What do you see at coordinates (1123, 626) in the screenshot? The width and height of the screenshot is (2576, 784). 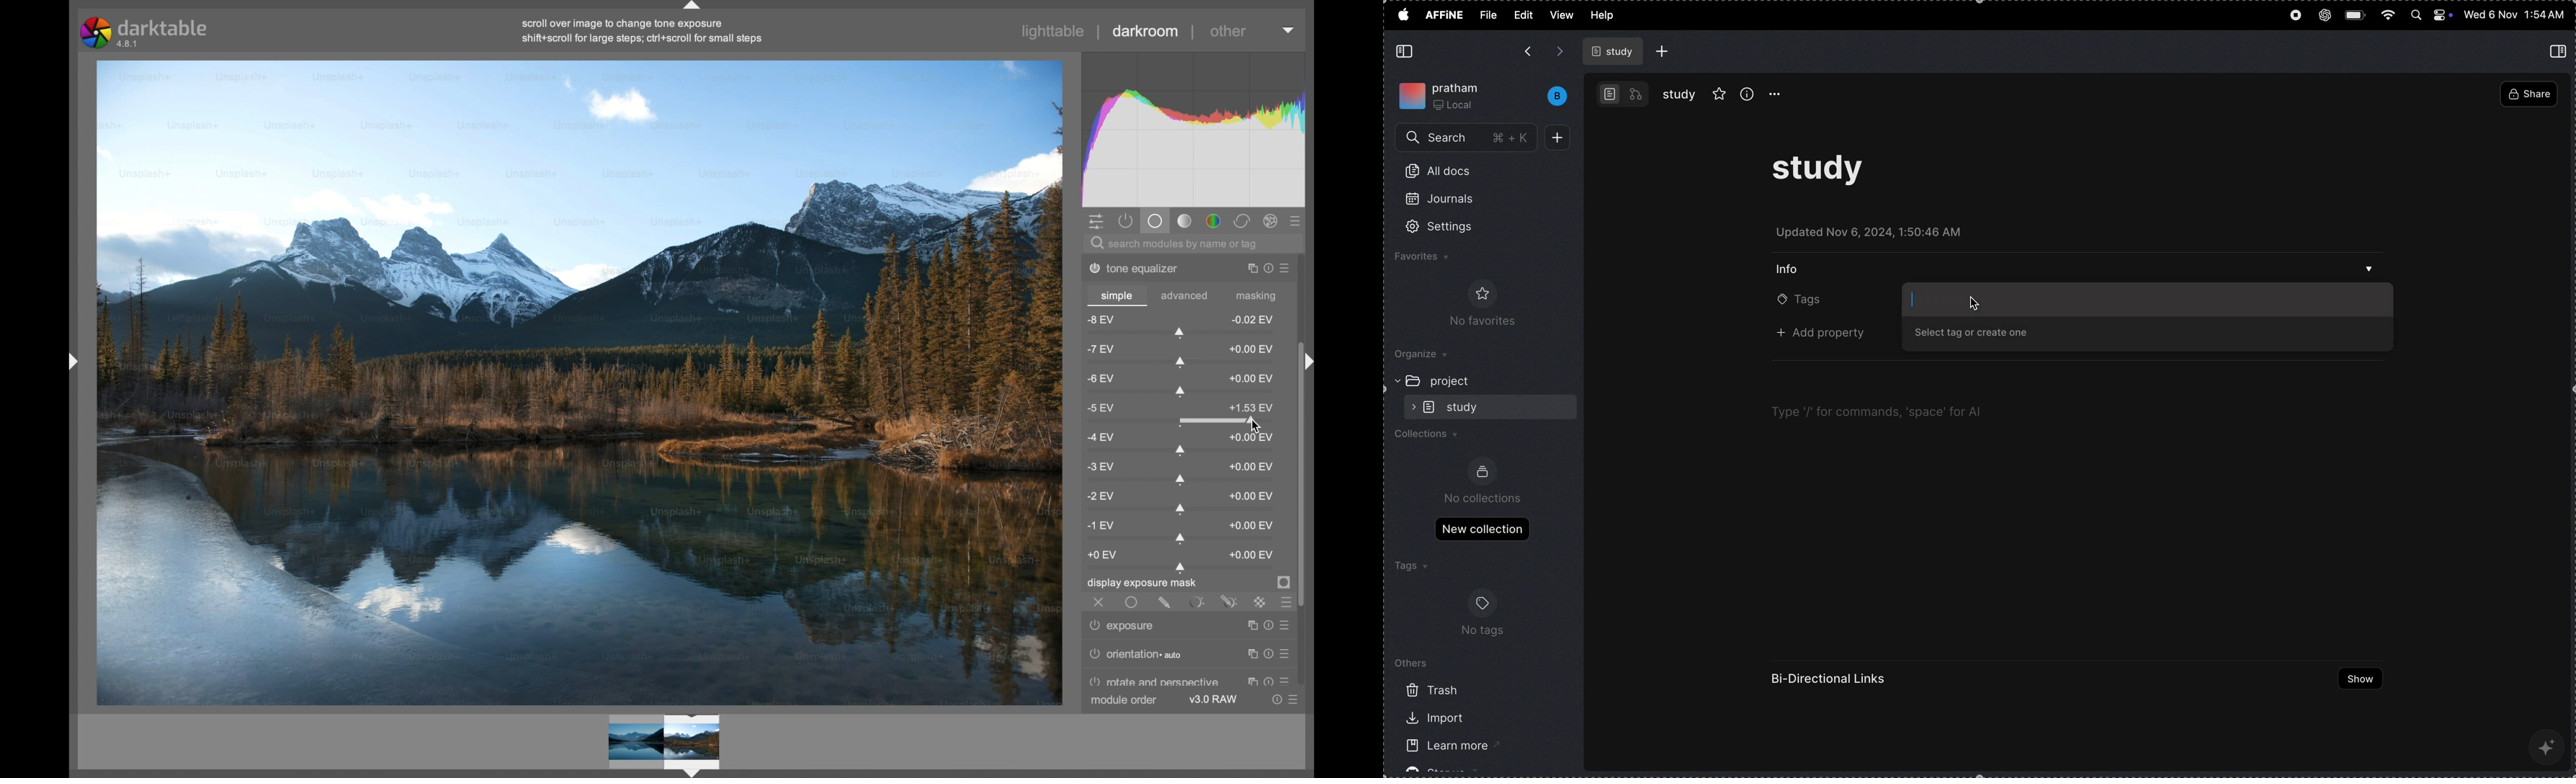 I see `exposure` at bounding box center [1123, 626].